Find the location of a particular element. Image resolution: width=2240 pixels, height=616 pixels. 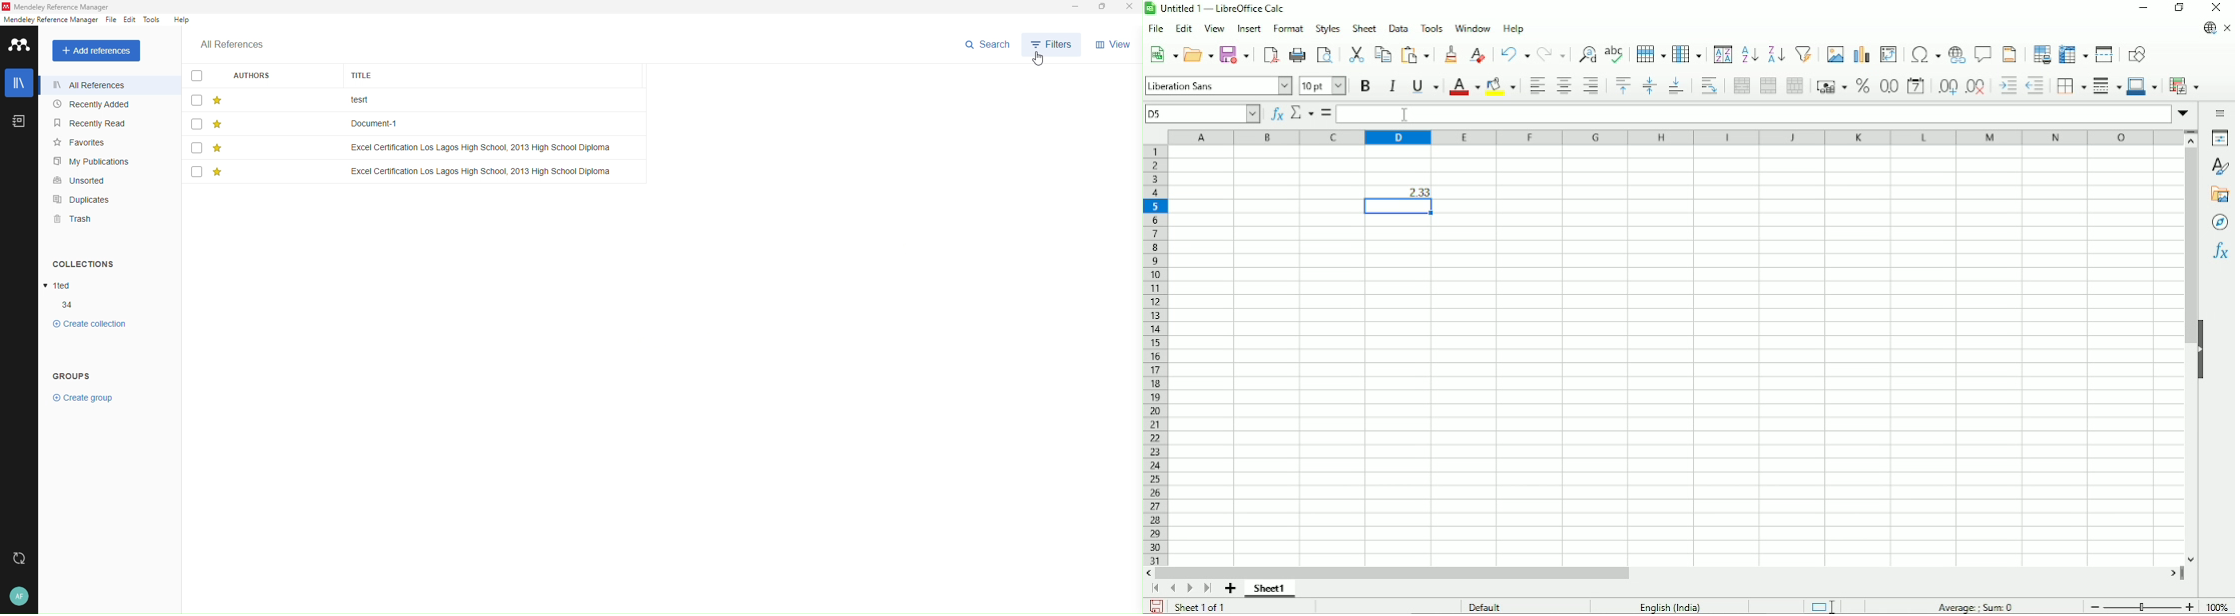

authors is located at coordinates (254, 75).